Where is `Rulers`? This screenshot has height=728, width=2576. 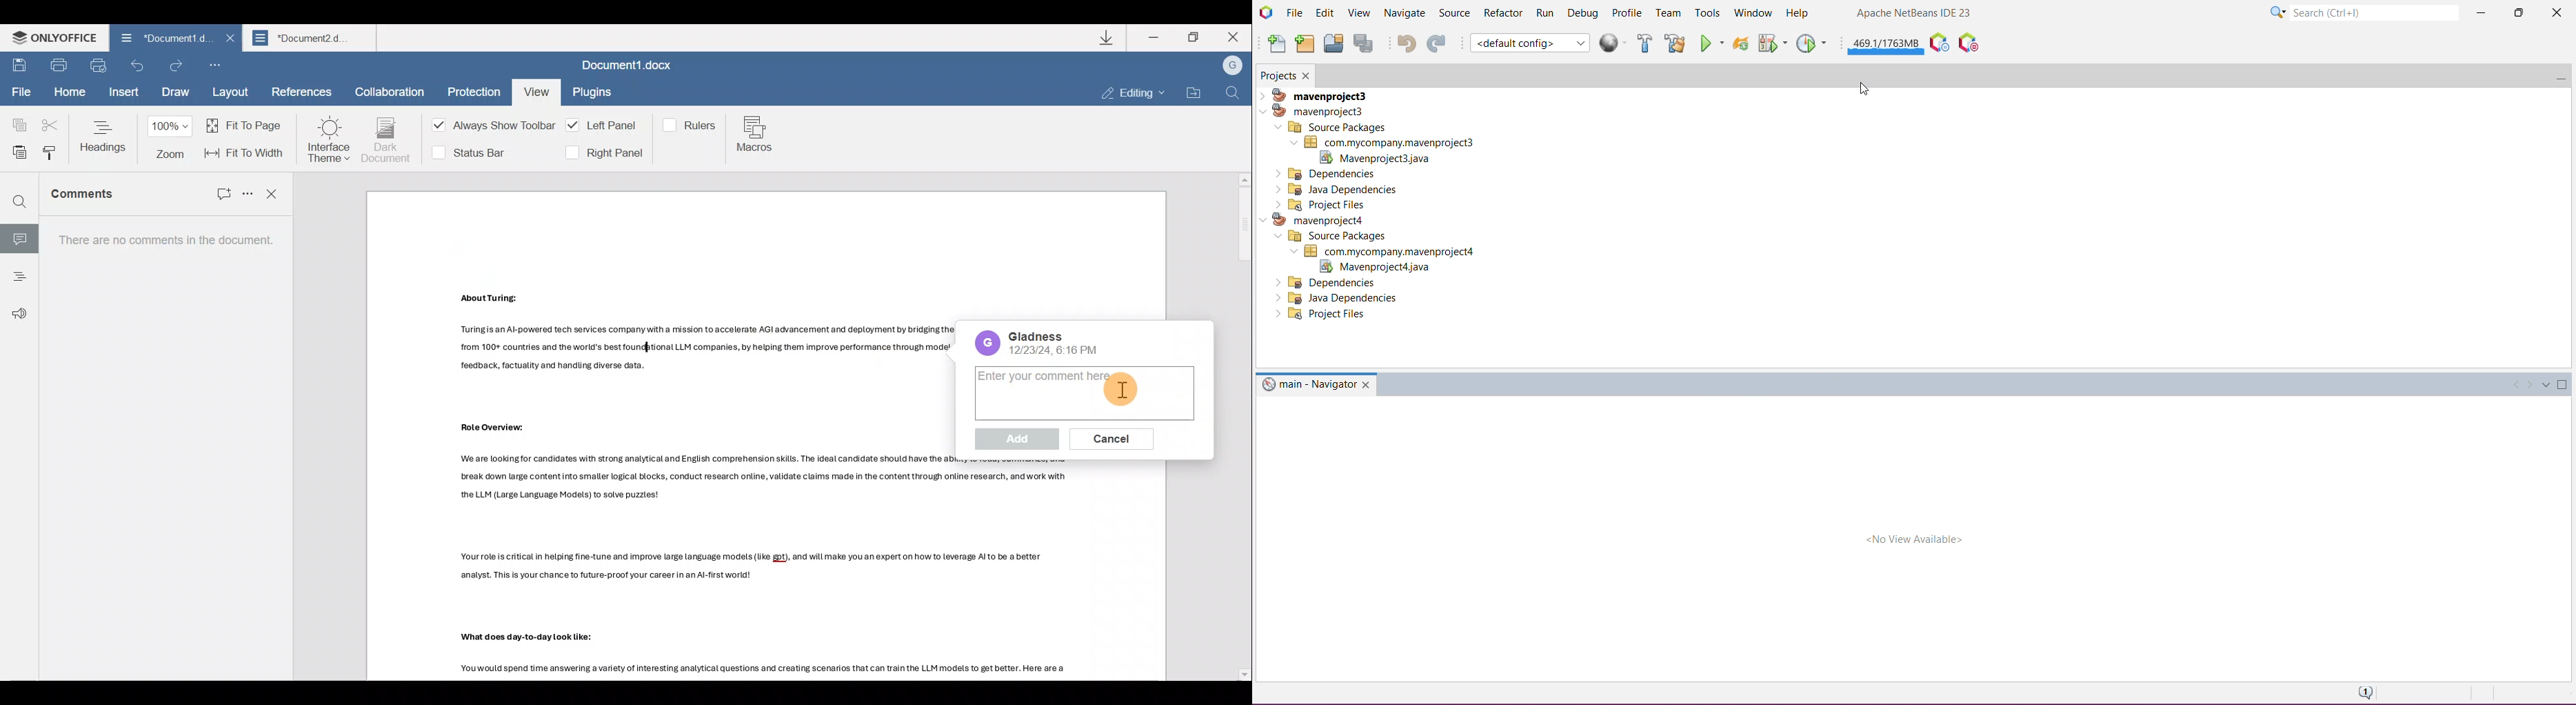
Rulers is located at coordinates (692, 124).